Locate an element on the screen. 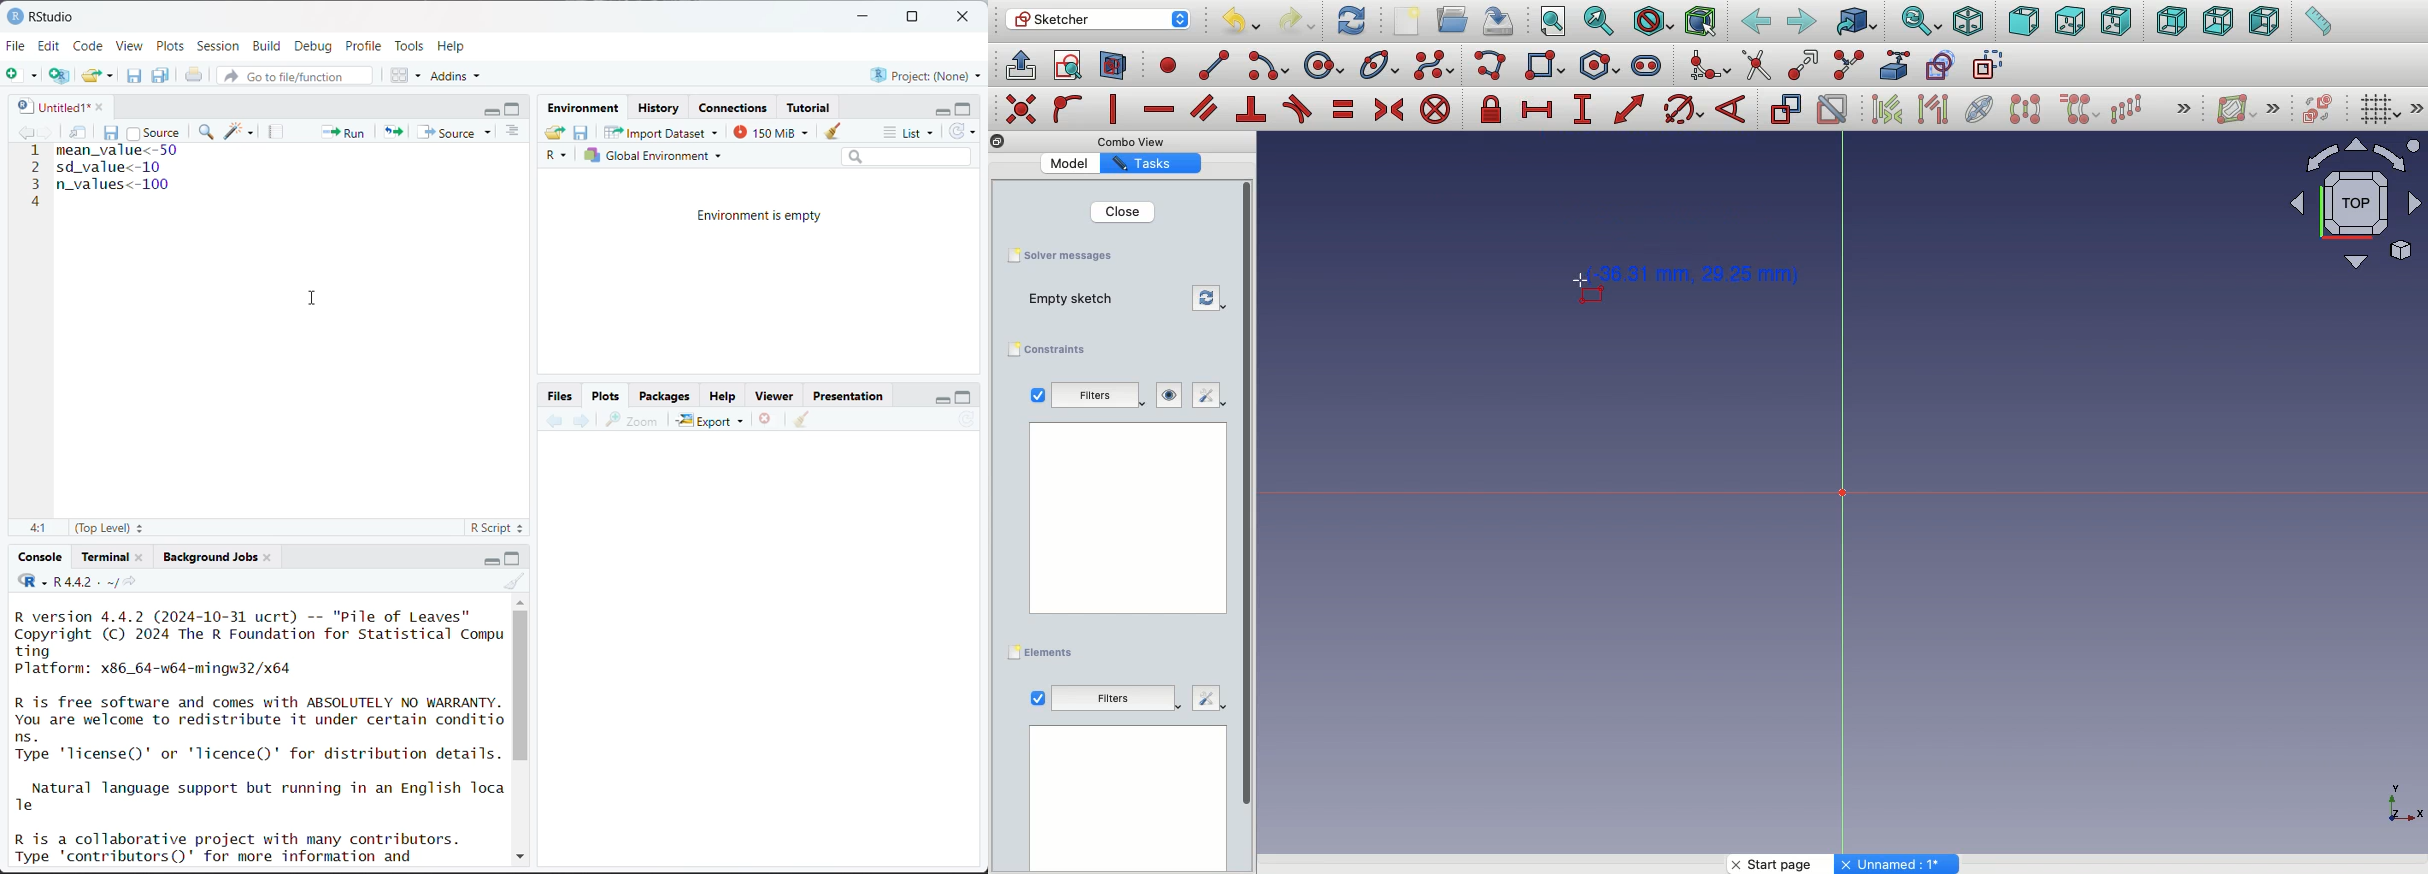  print the current file is located at coordinates (195, 75).